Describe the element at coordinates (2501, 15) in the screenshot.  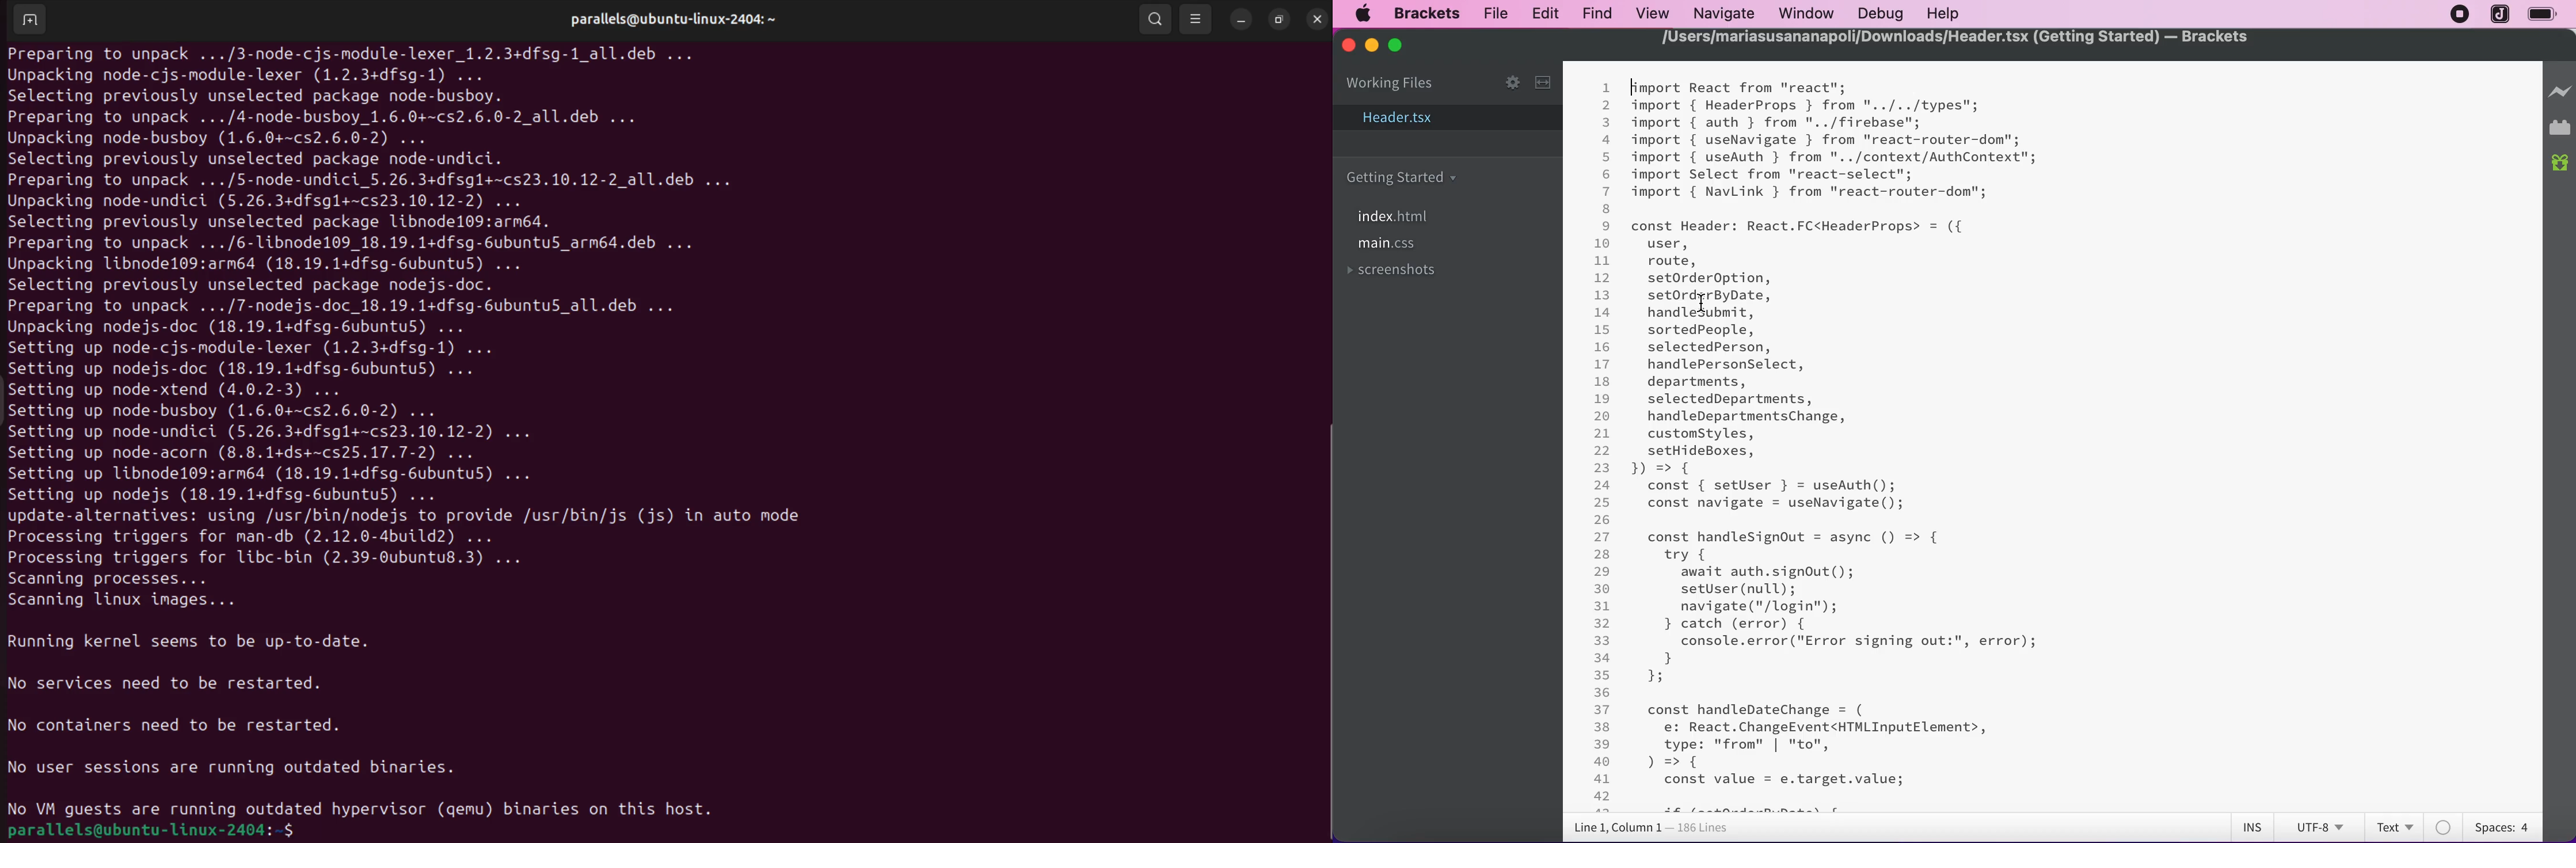
I see `jopplin app` at that location.